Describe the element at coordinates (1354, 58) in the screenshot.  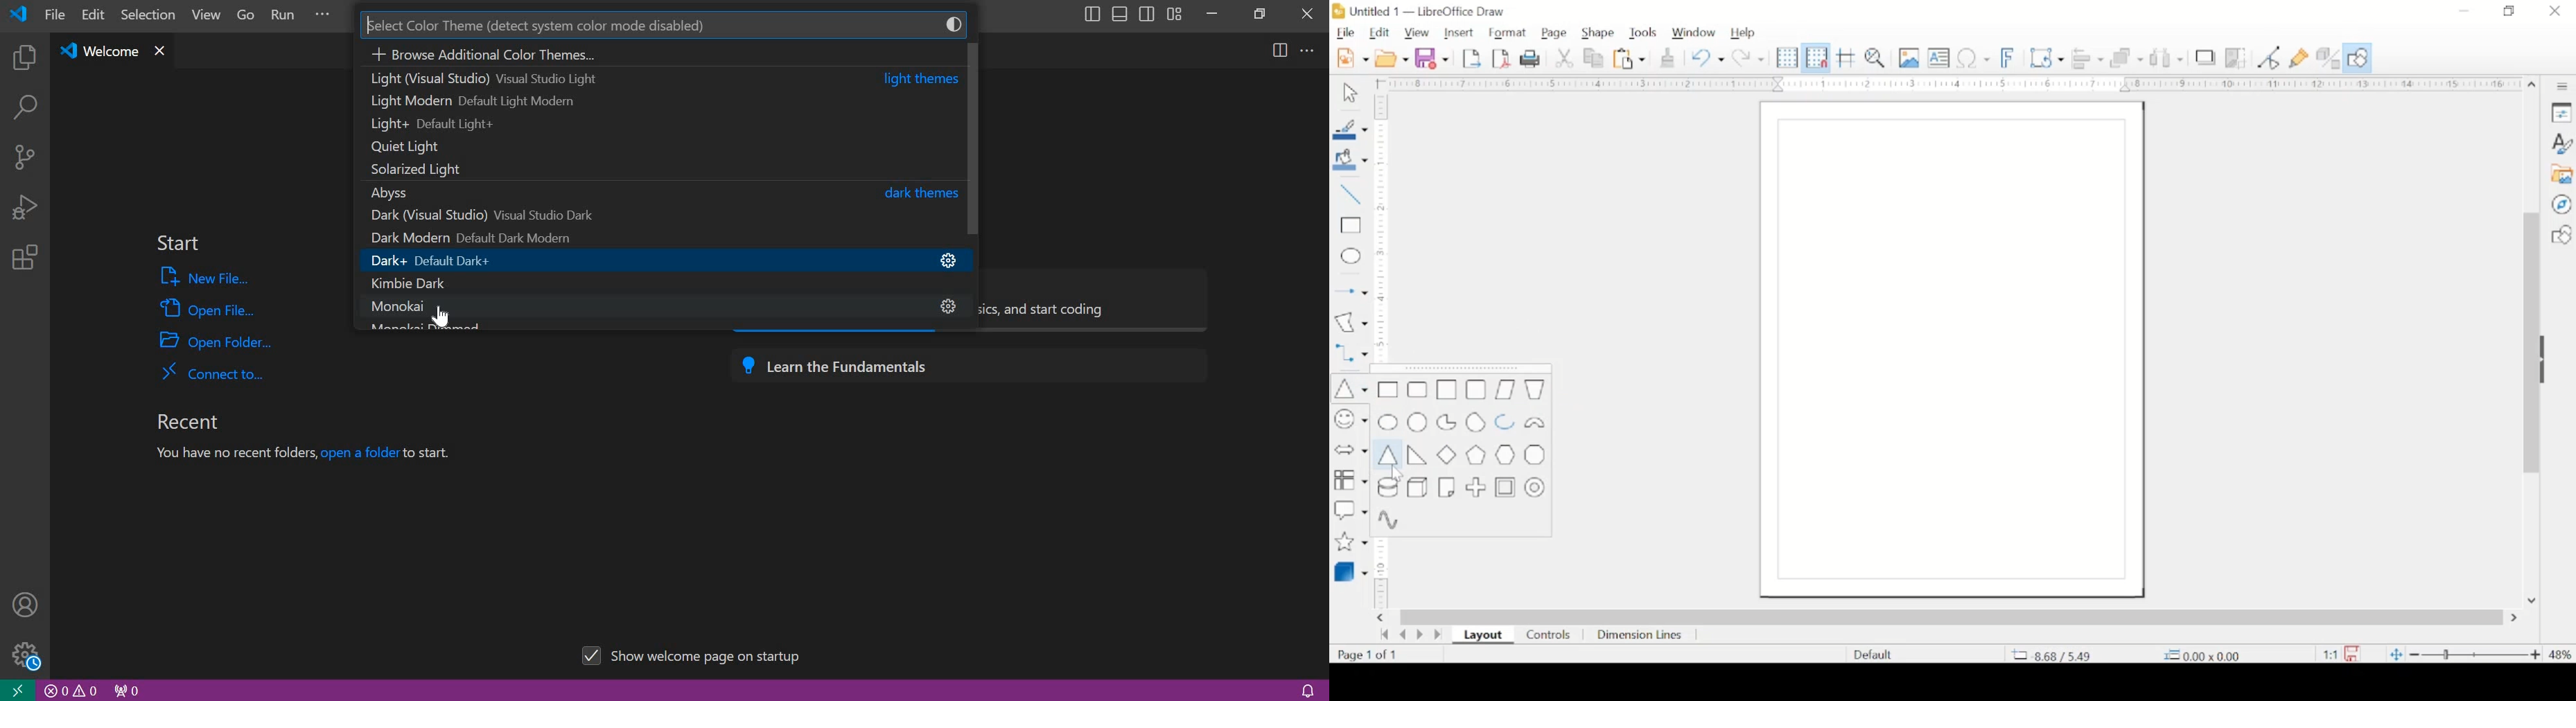
I see `new` at that location.